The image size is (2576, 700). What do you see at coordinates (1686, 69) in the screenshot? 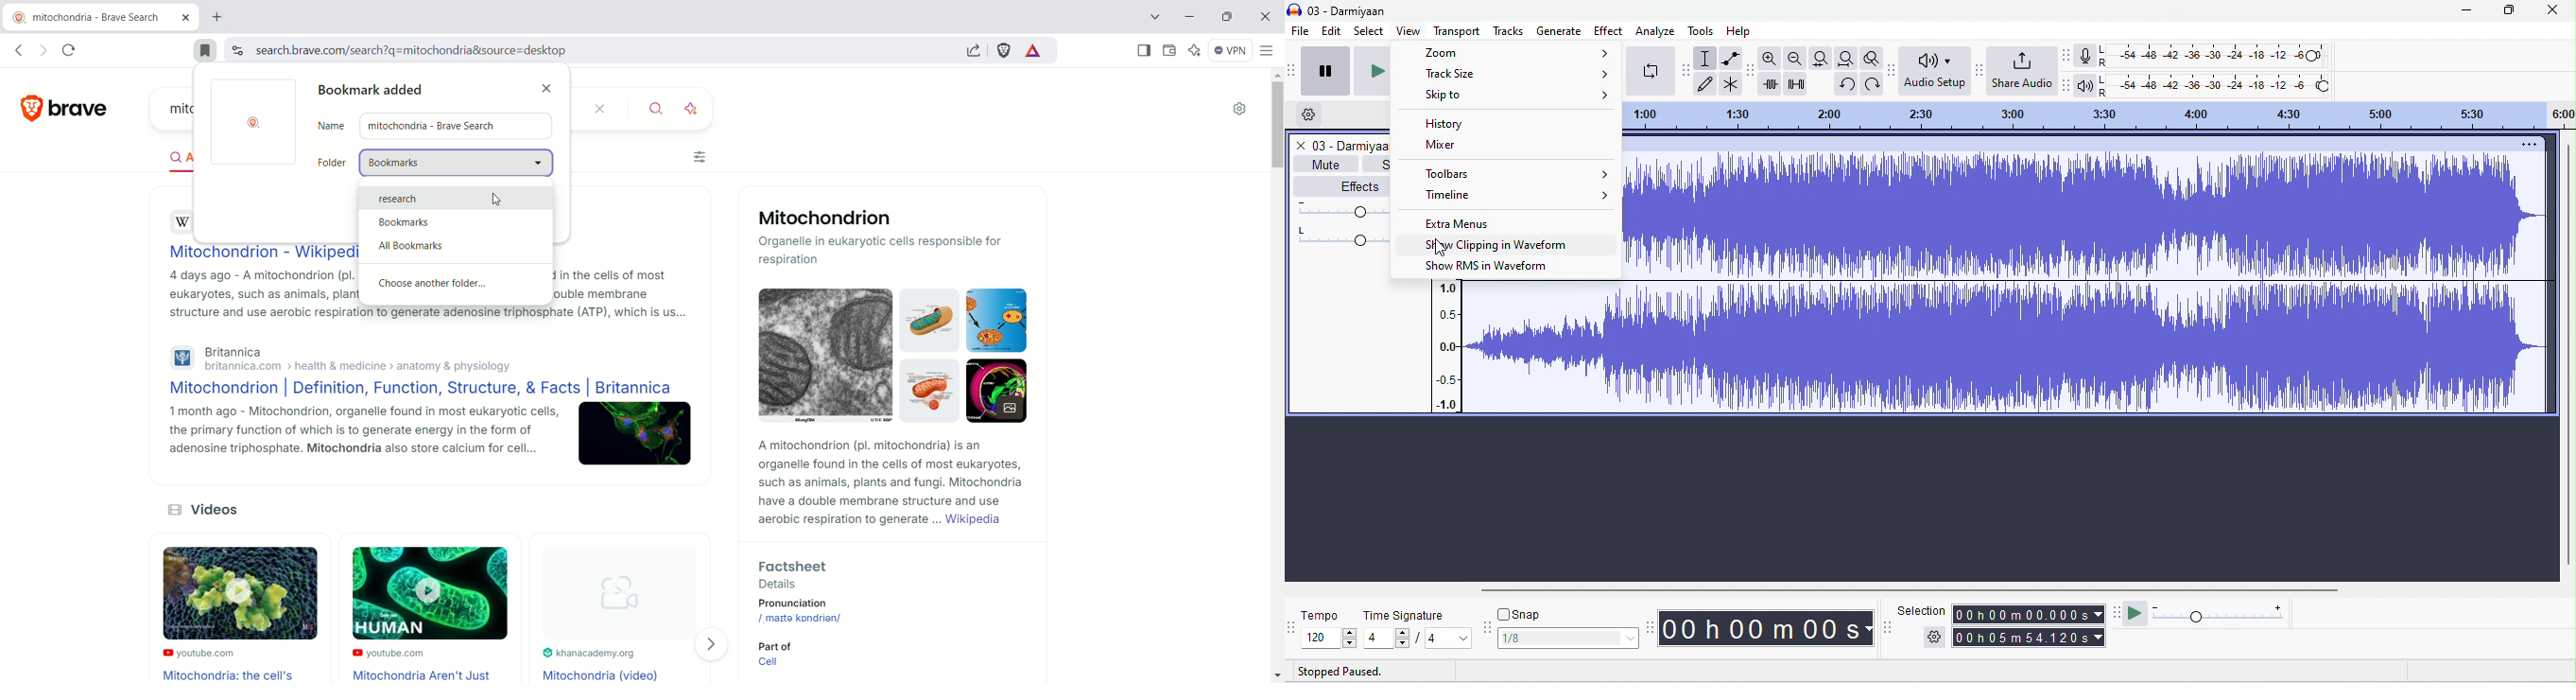
I see `audacity tools toolbar` at bounding box center [1686, 69].